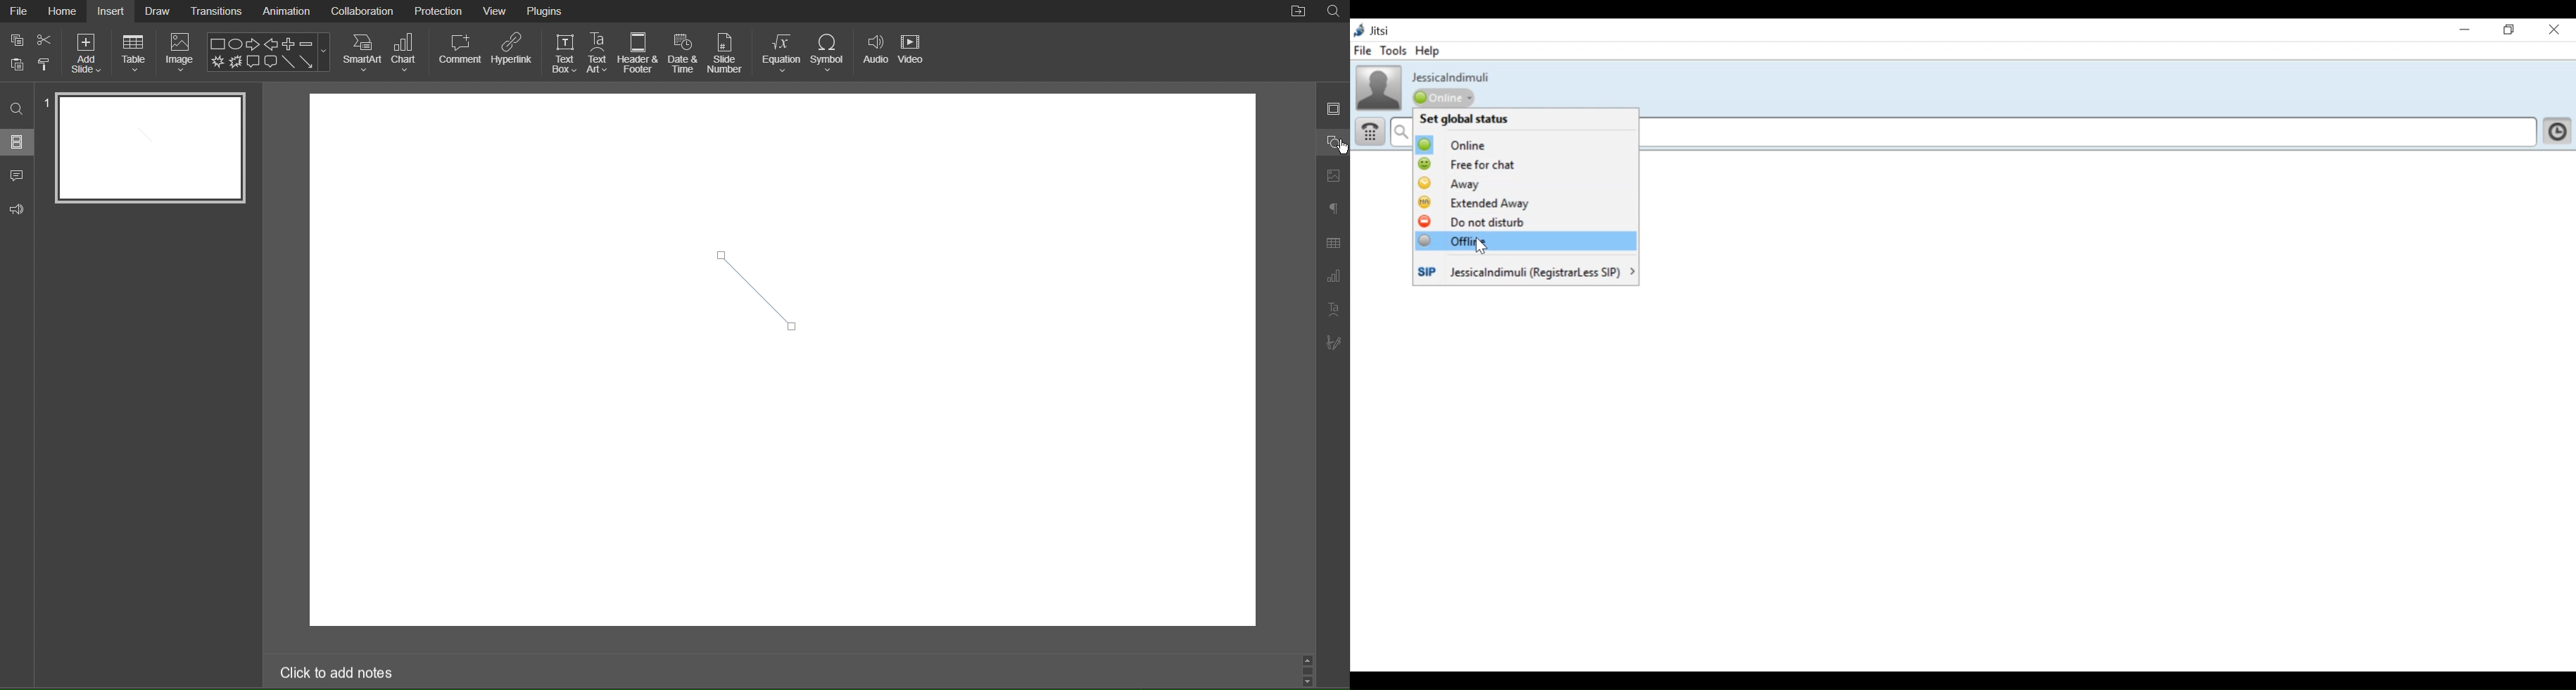 This screenshot has height=700, width=2576. I want to click on Equation, so click(782, 52).